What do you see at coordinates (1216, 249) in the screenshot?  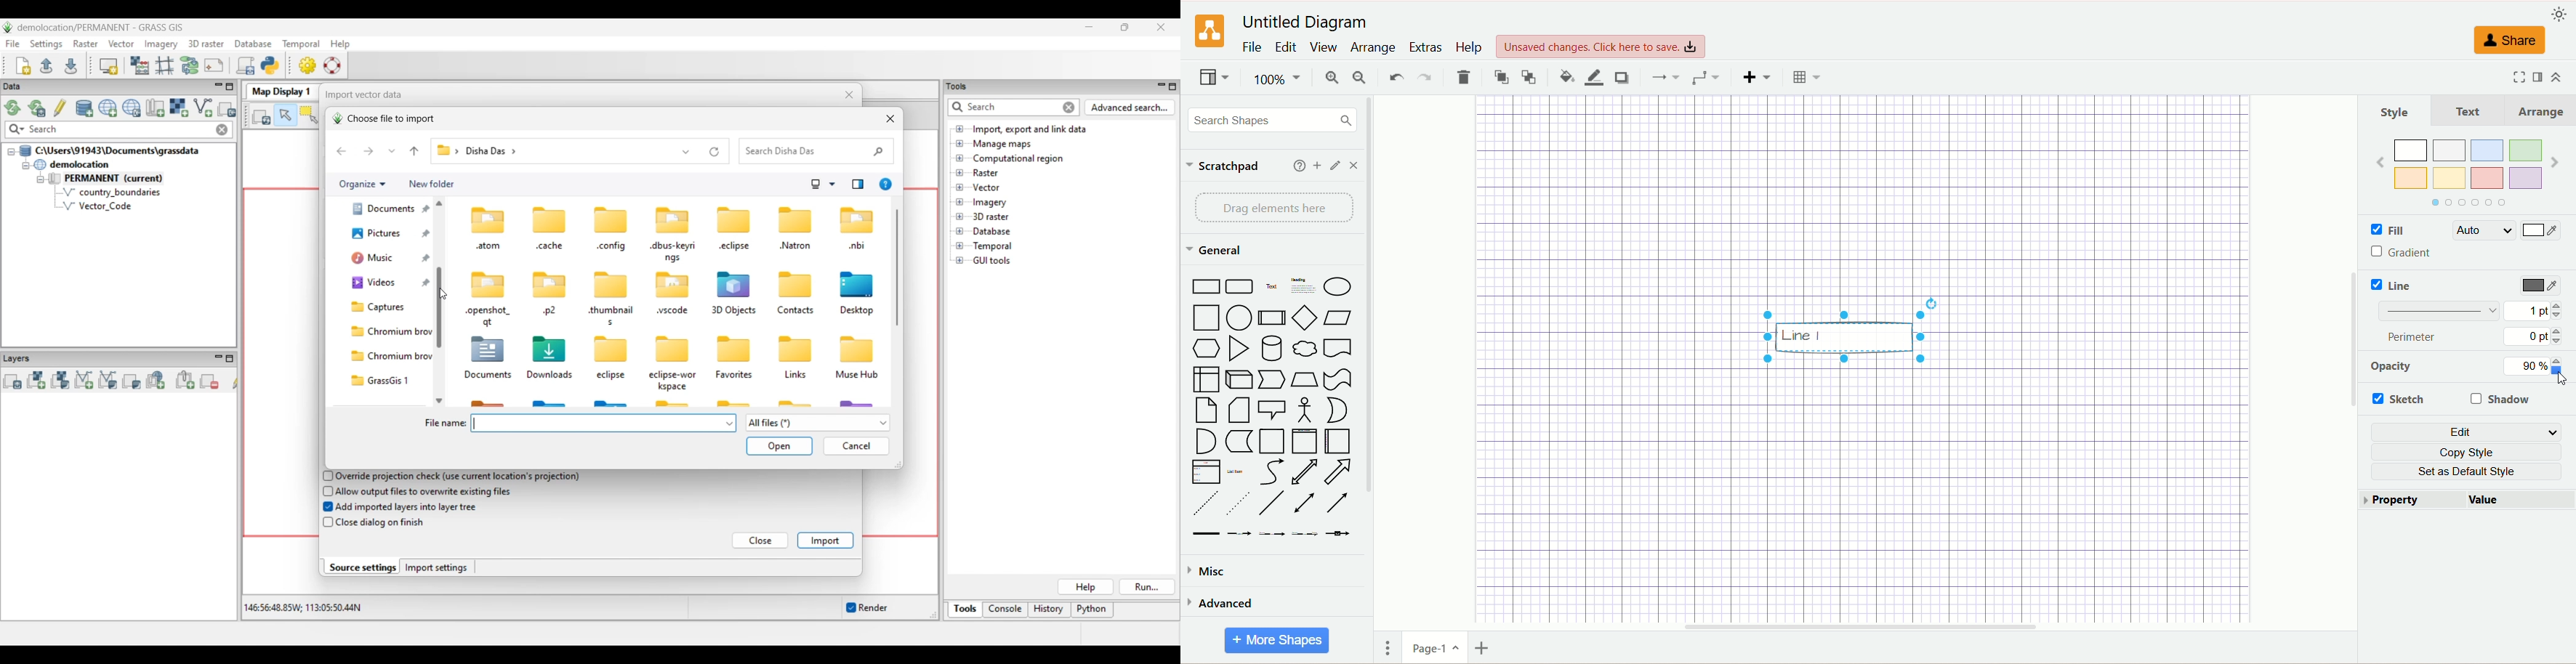 I see `general` at bounding box center [1216, 249].